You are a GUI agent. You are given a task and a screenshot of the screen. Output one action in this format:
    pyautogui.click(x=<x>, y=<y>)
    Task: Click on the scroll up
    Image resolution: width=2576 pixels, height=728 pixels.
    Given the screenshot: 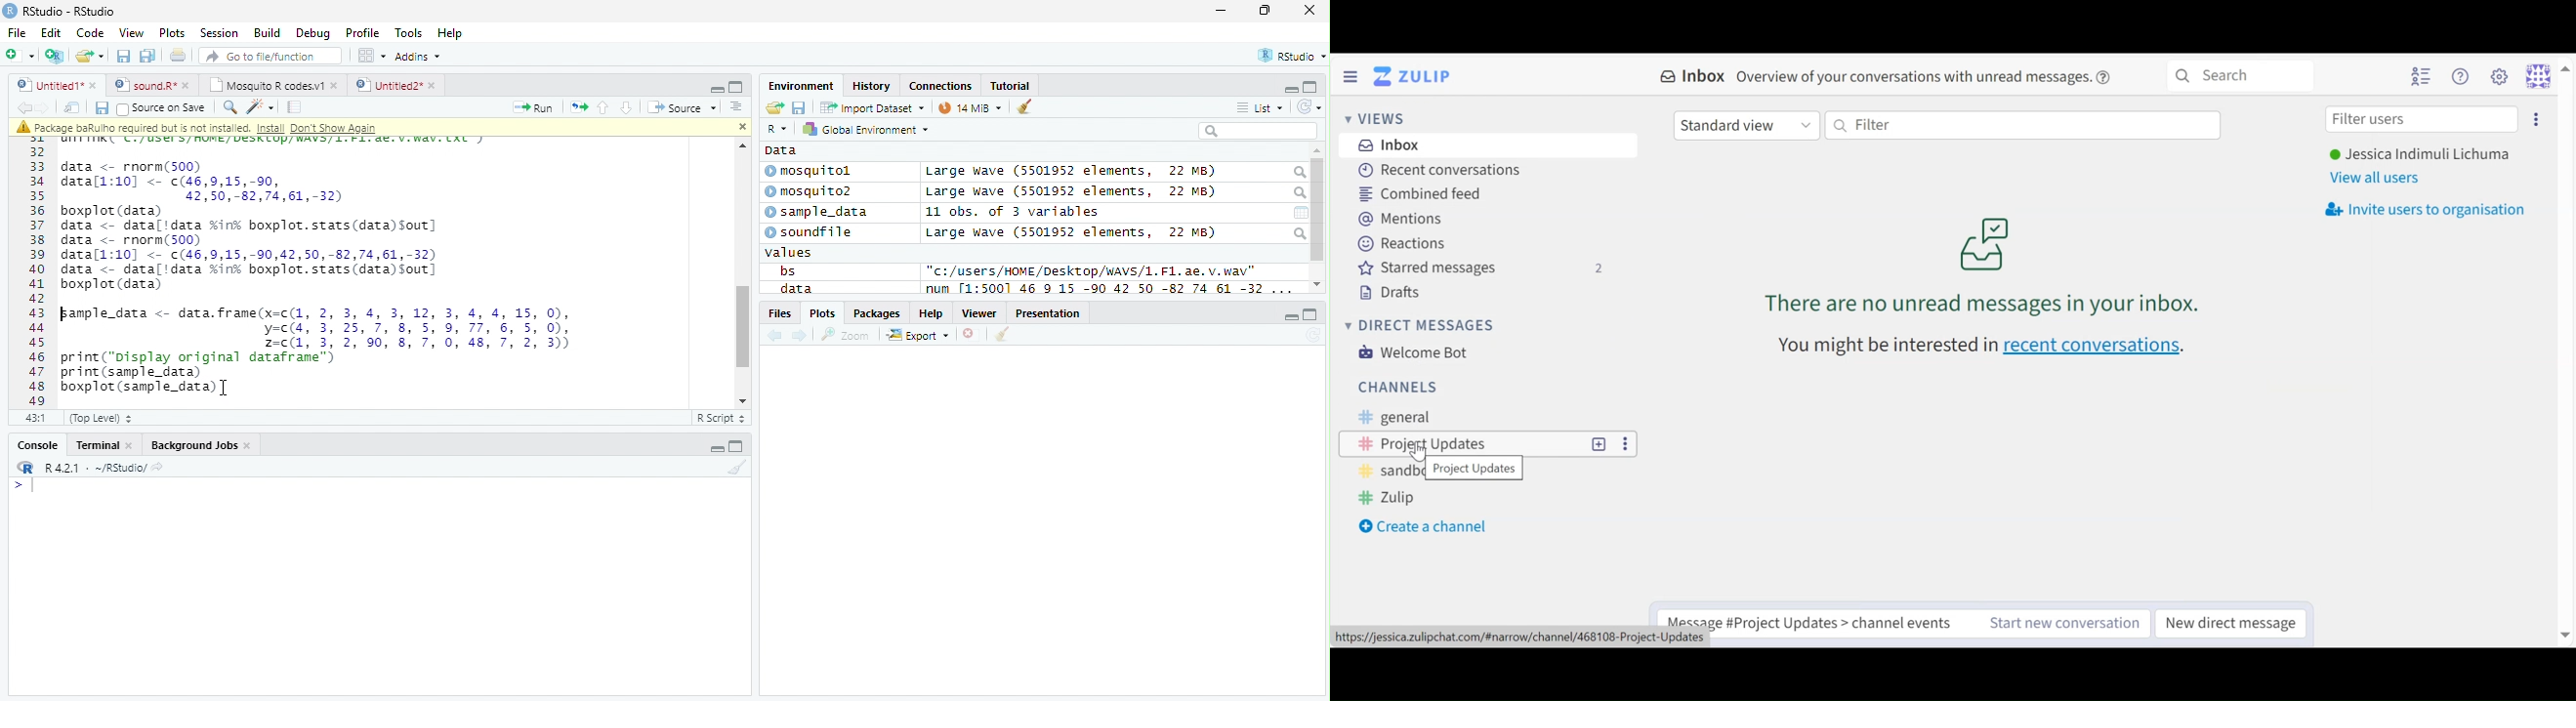 What is the action you would take?
    pyautogui.click(x=1317, y=151)
    